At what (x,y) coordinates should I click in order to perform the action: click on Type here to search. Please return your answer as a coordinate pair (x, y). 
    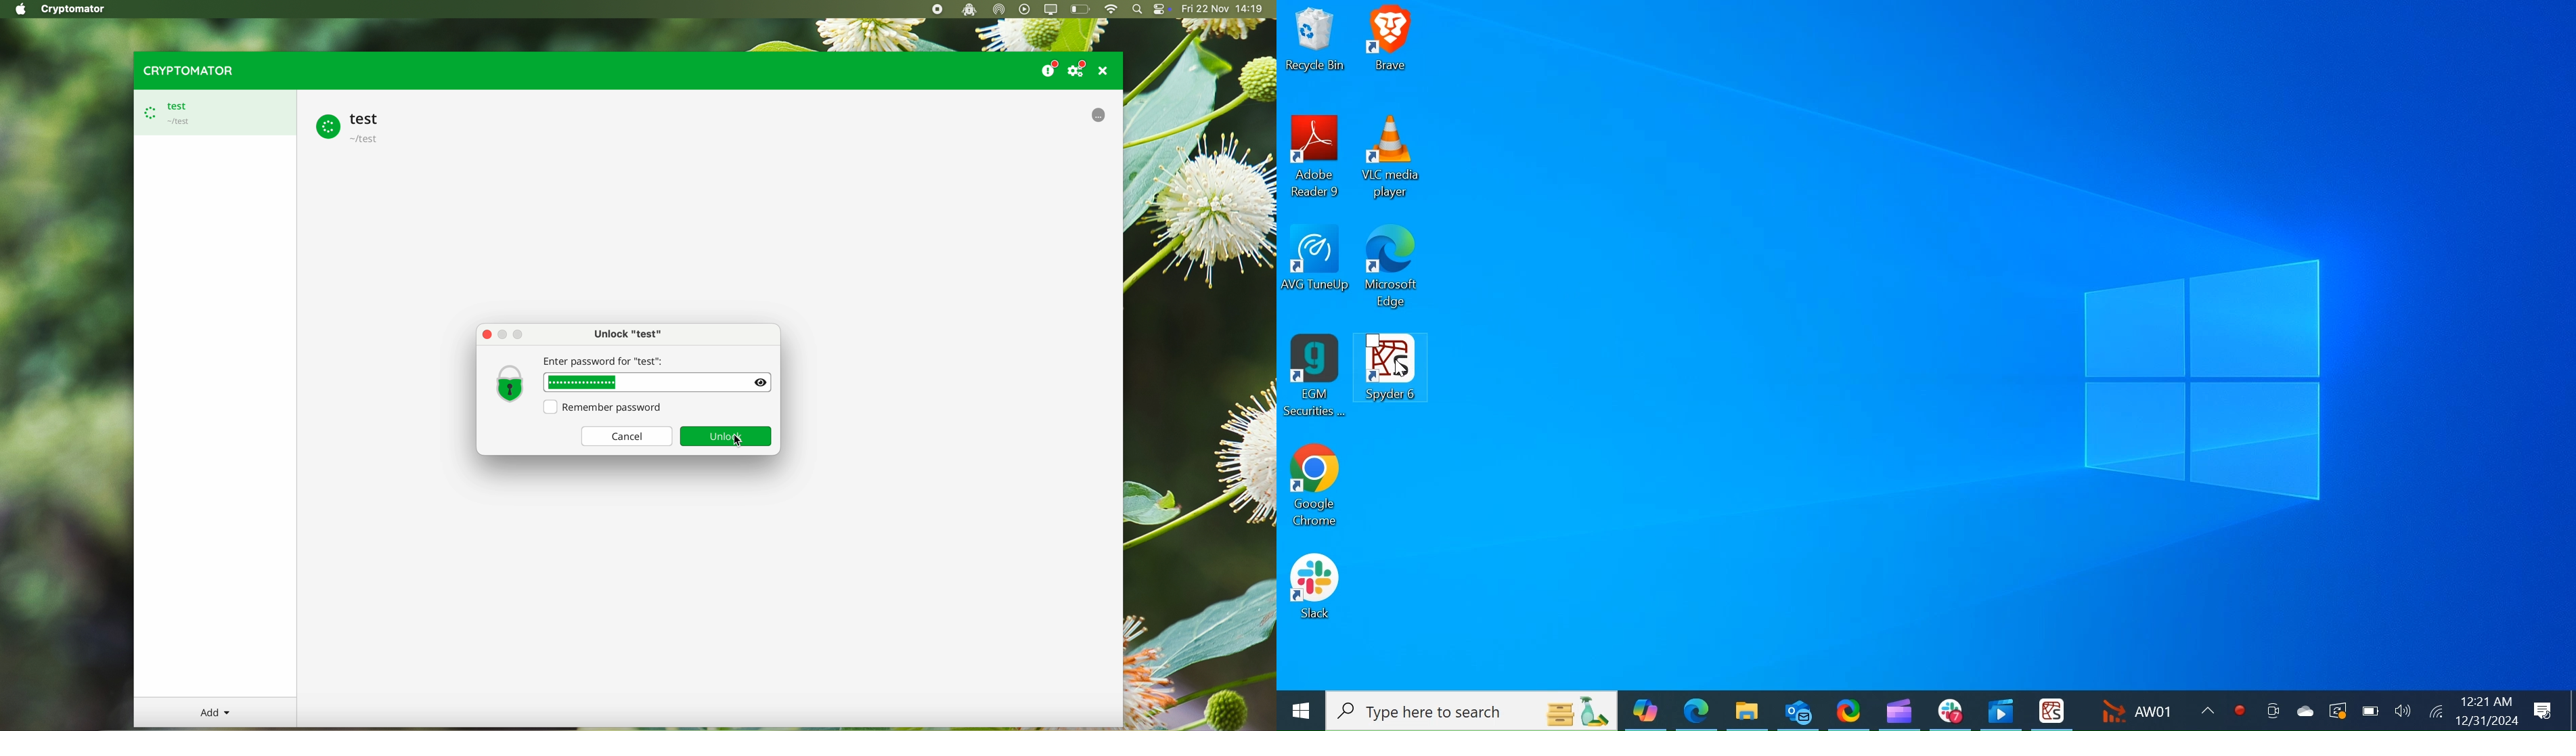
    Looking at the image, I should click on (1473, 711).